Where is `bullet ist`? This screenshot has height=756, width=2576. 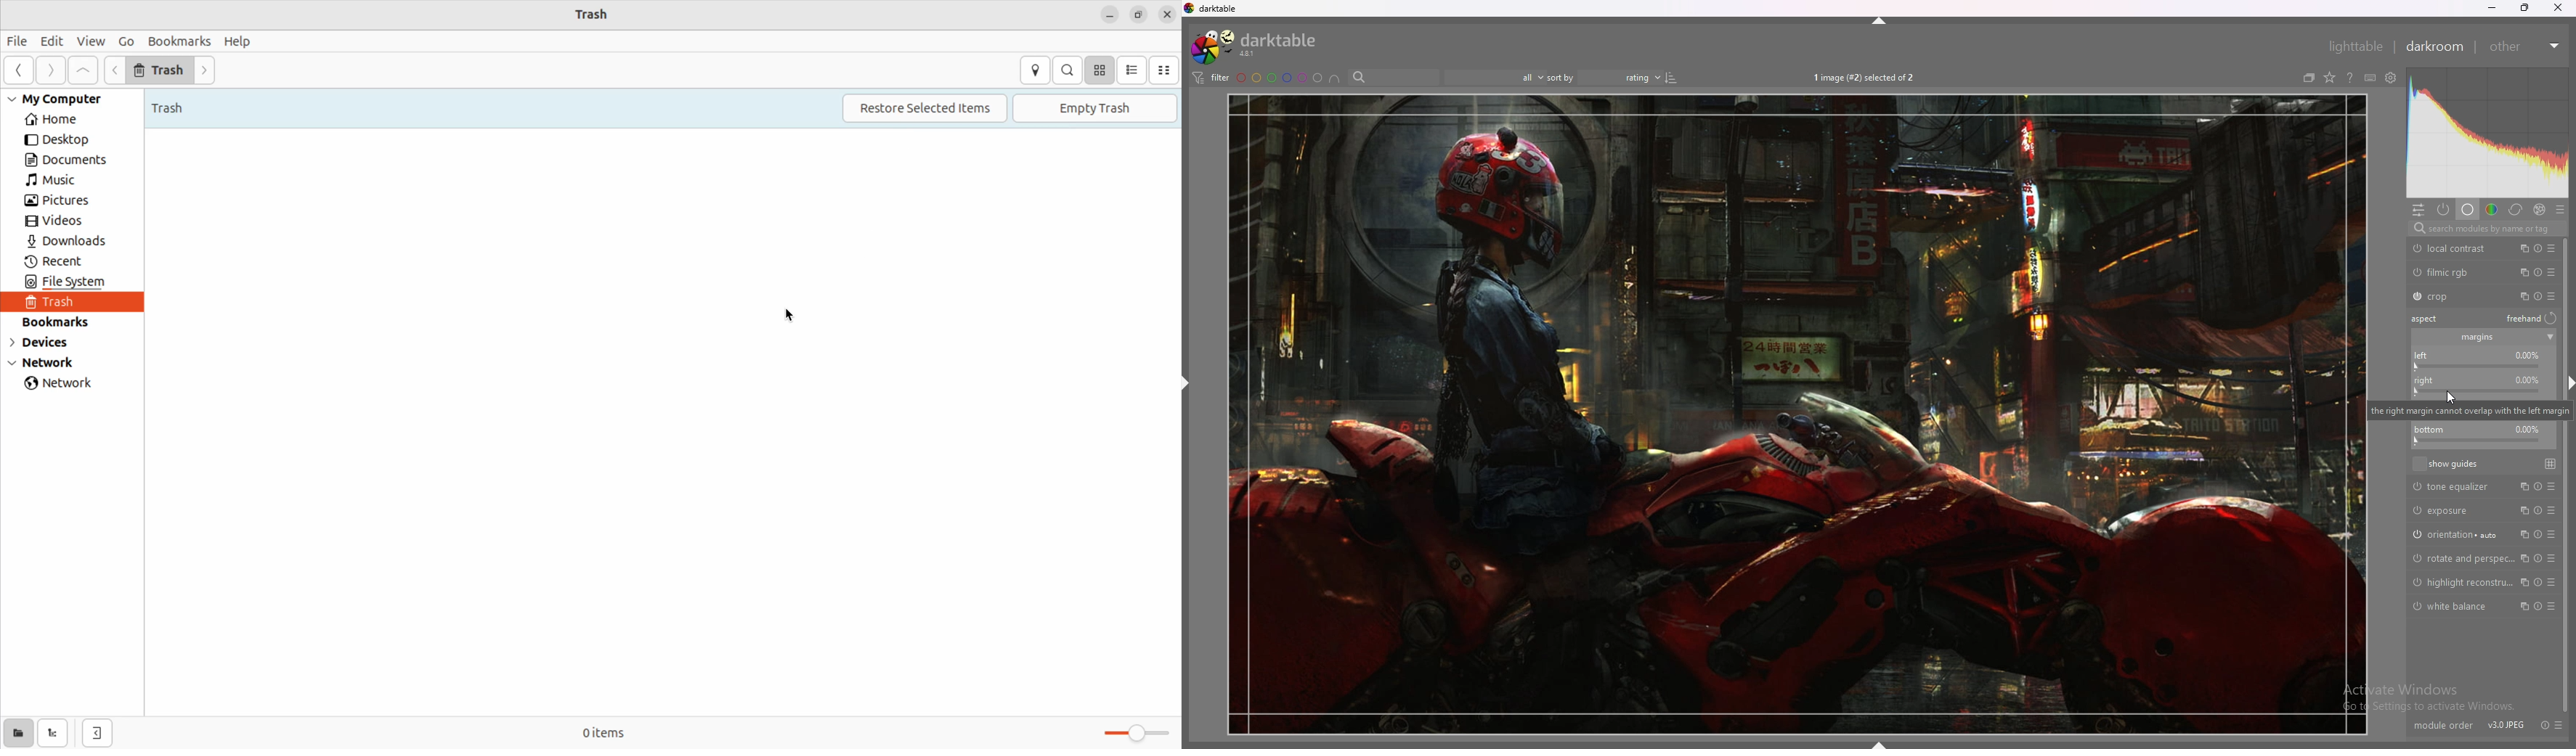 bullet ist is located at coordinates (1132, 70).